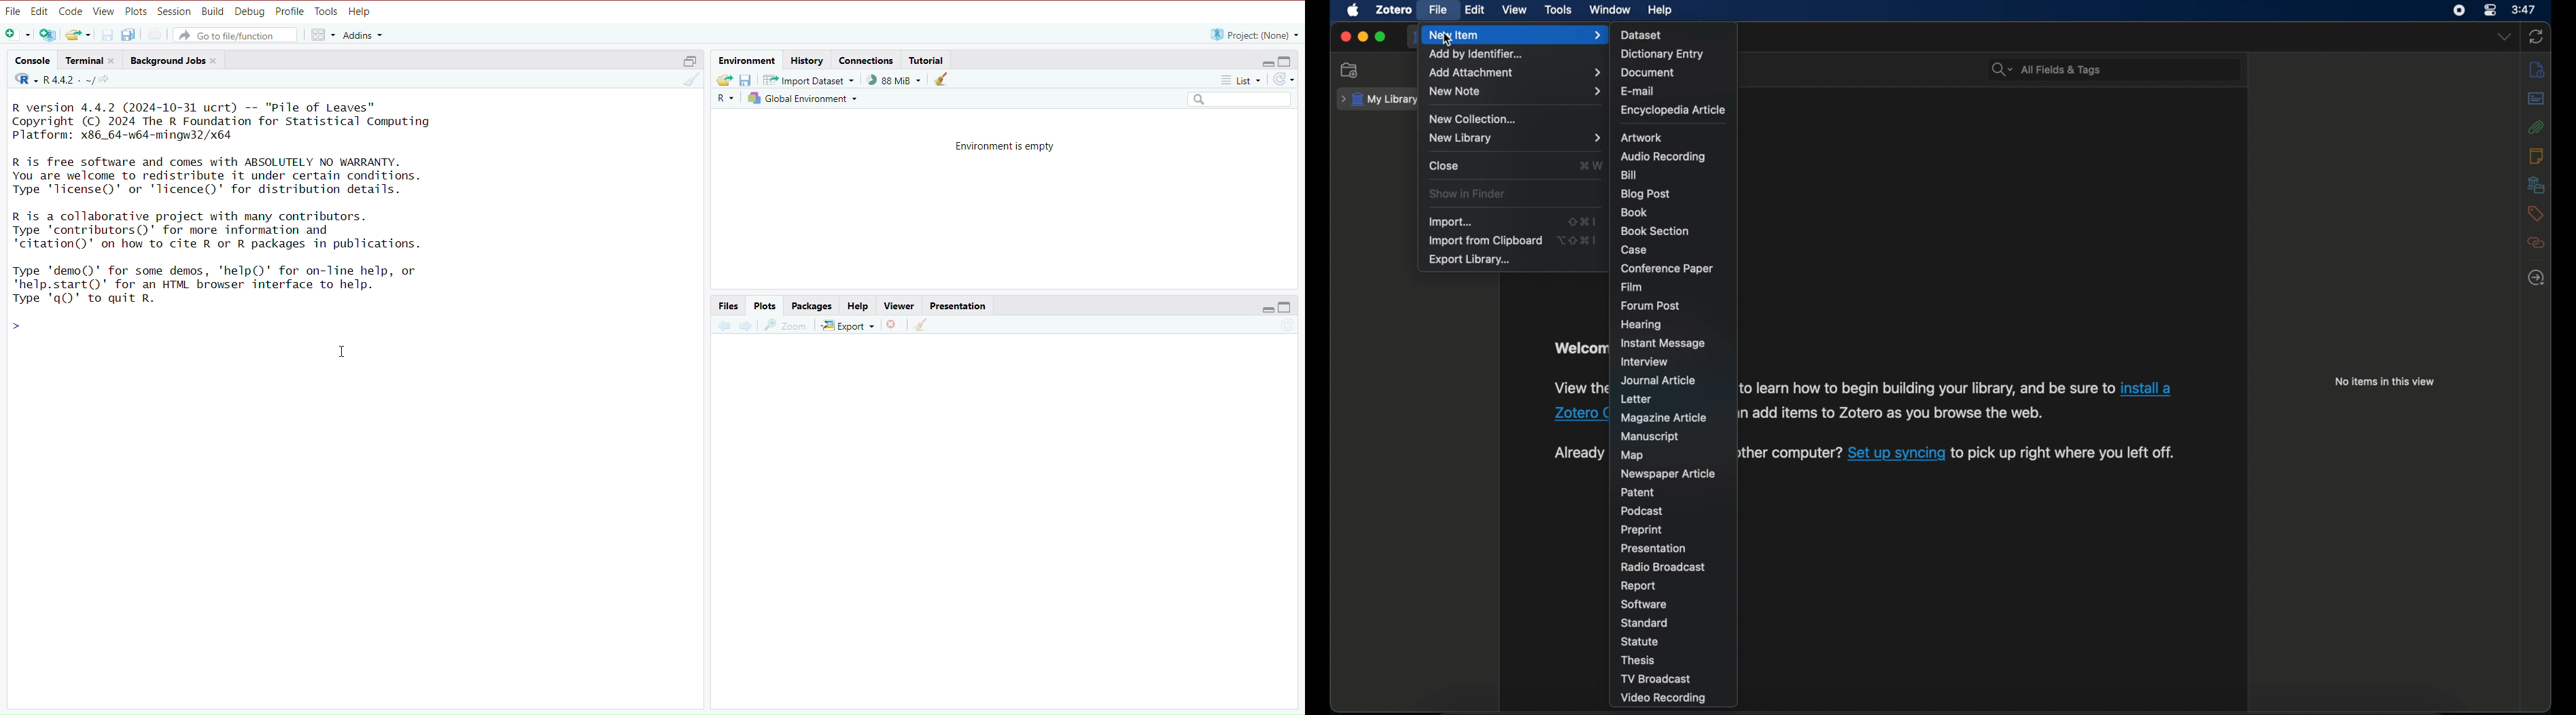 The image size is (2576, 728). I want to click on dictionary item, so click(1663, 54).